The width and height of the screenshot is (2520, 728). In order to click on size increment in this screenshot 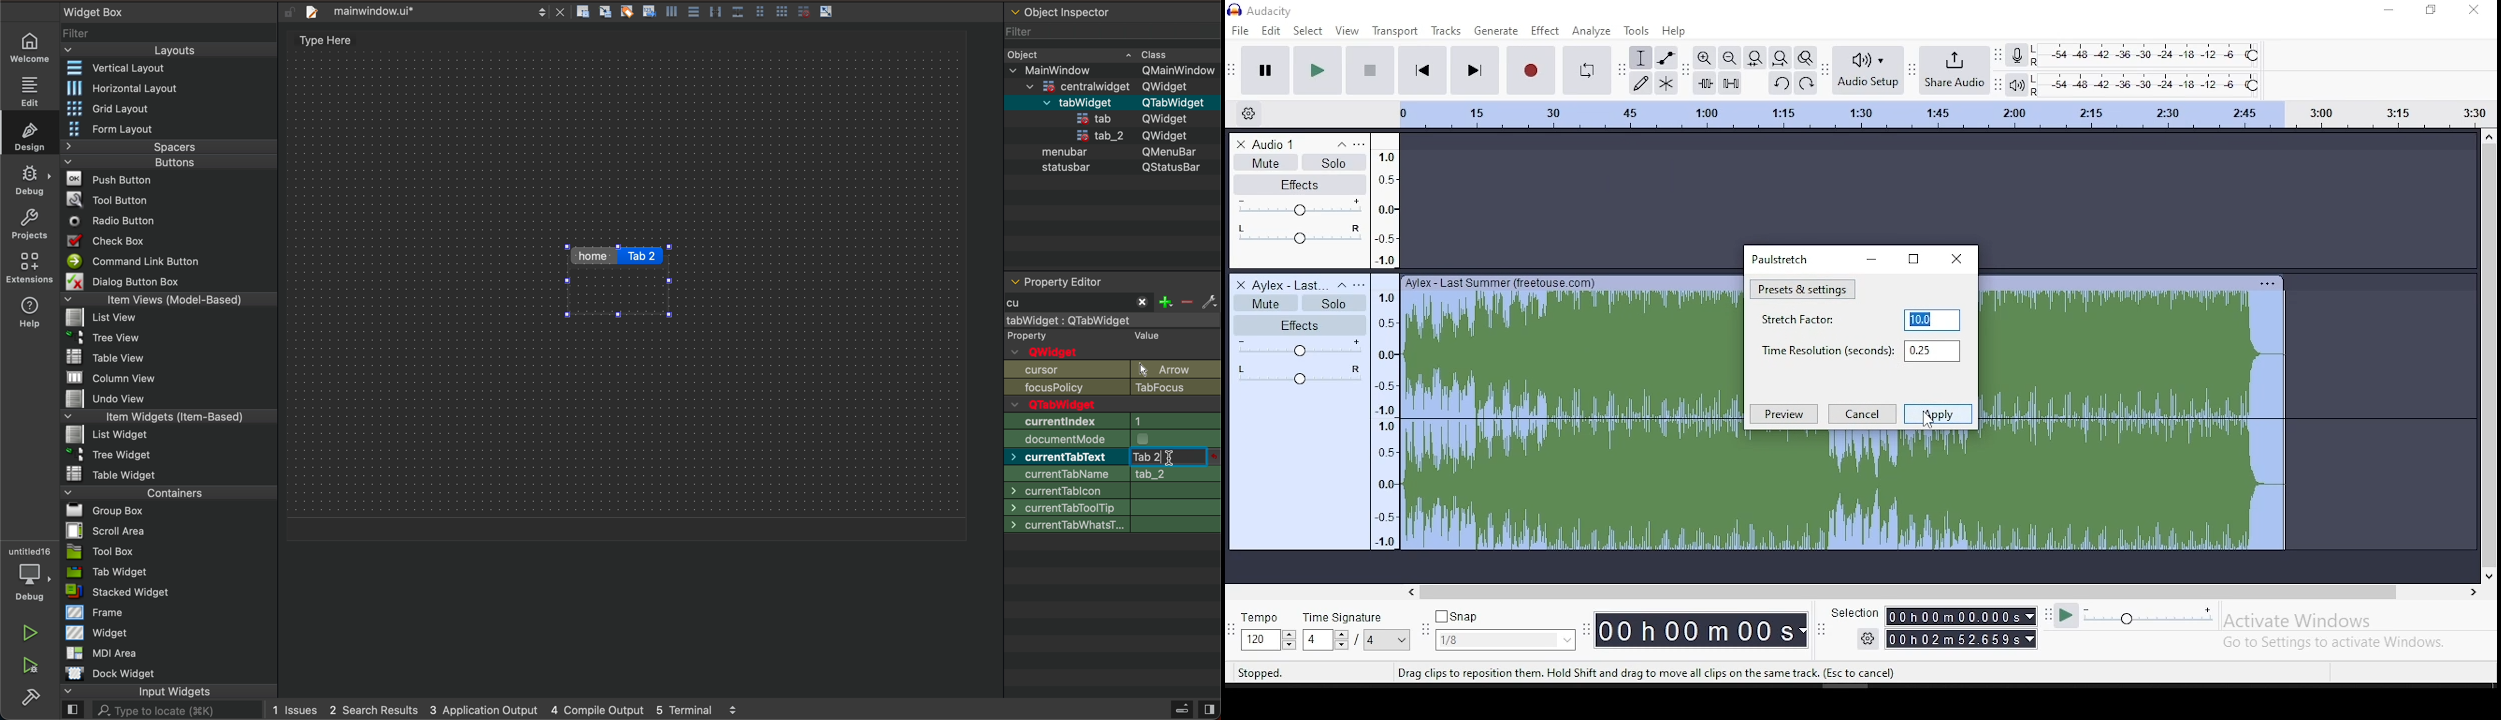, I will do `click(1112, 490)`.